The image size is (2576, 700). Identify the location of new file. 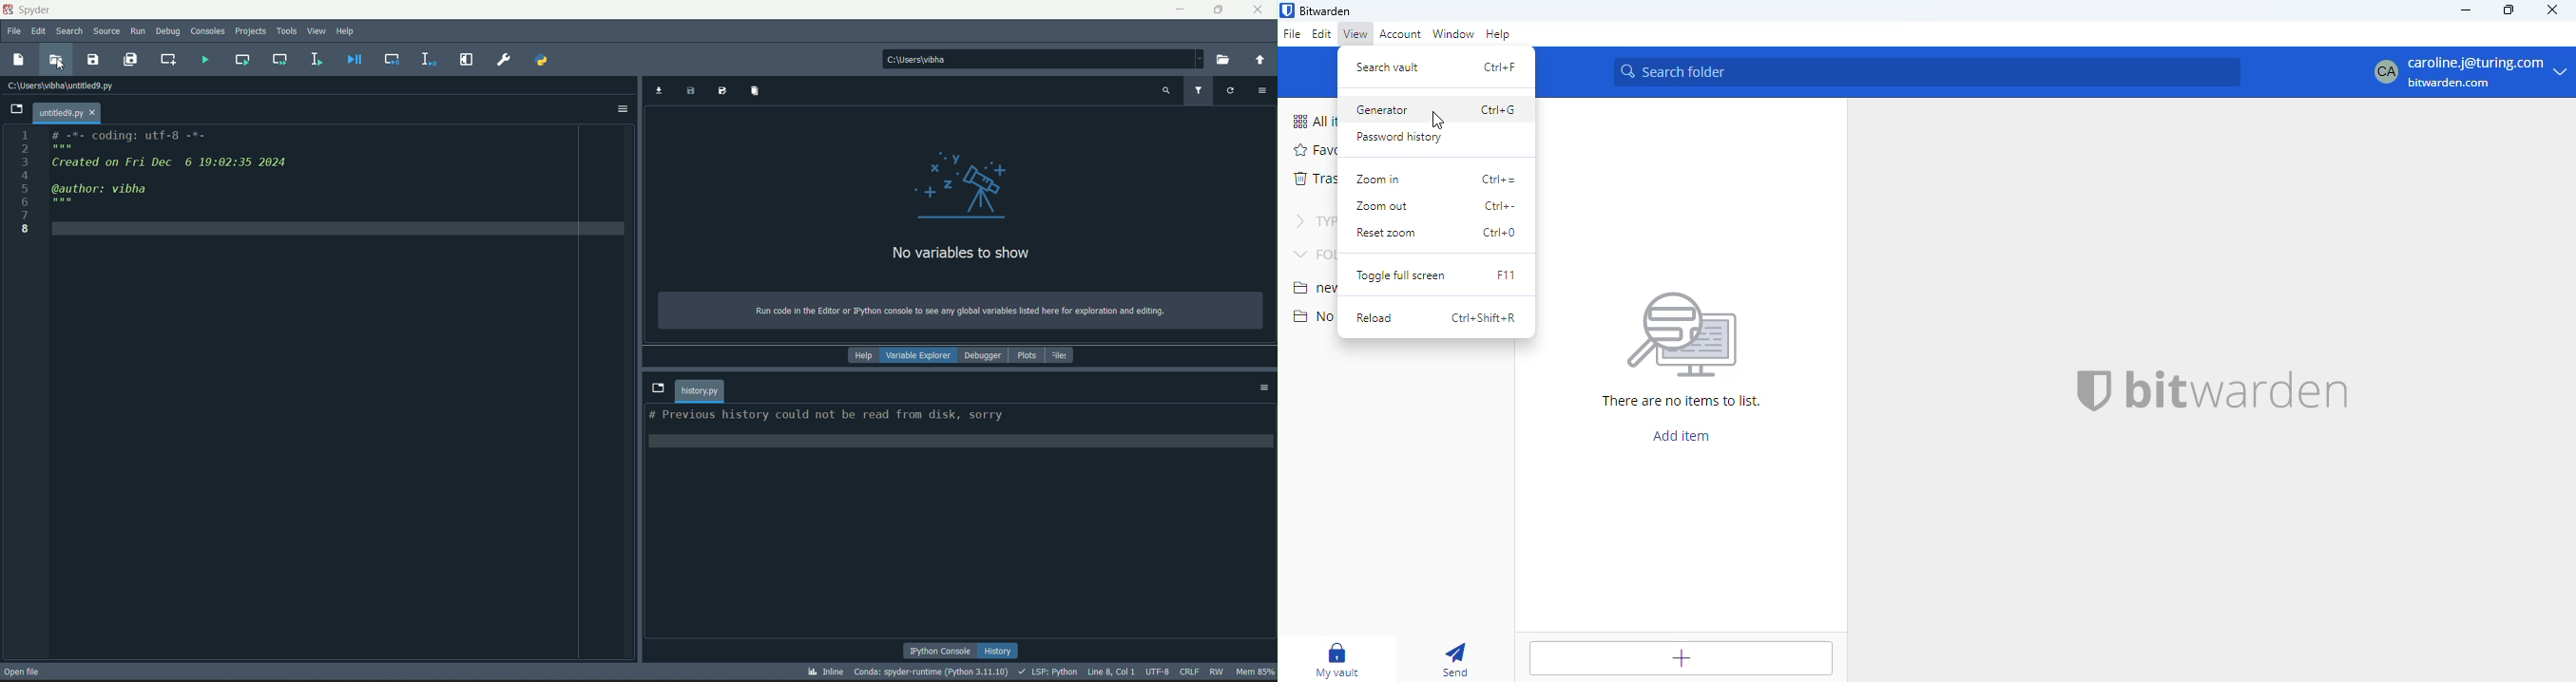
(21, 60).